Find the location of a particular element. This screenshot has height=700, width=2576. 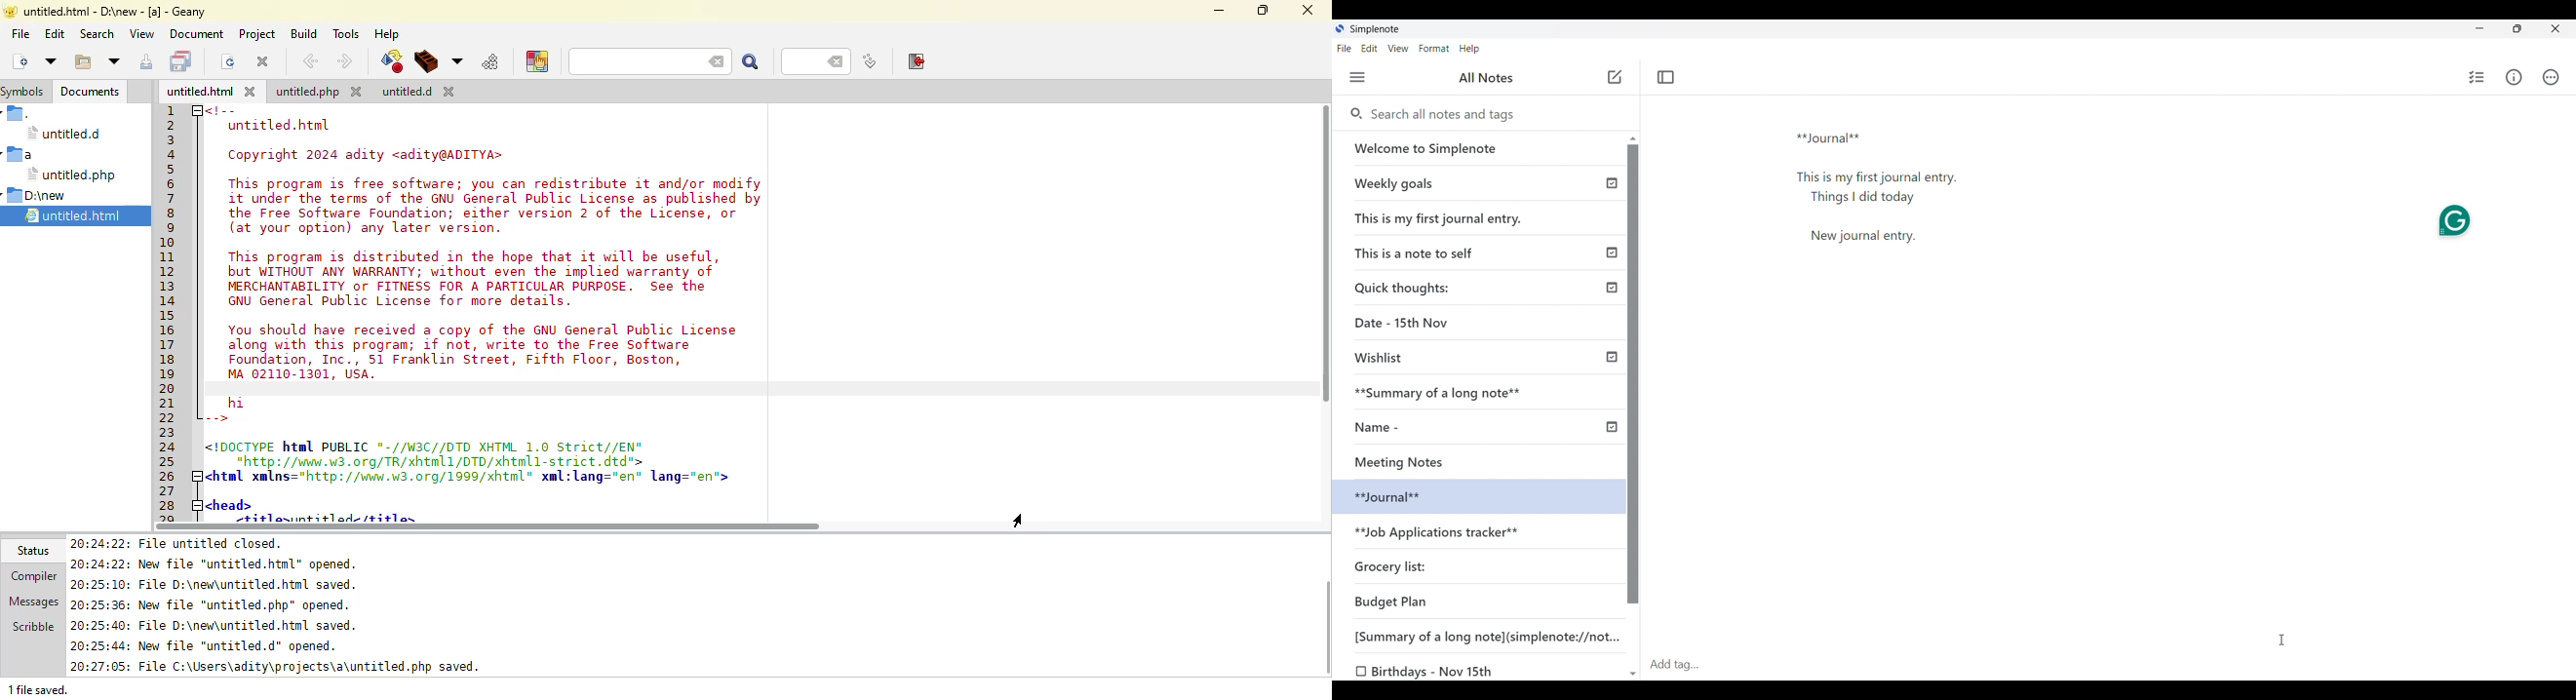

Quick thoughts: is located at coordinates (1404, 287).